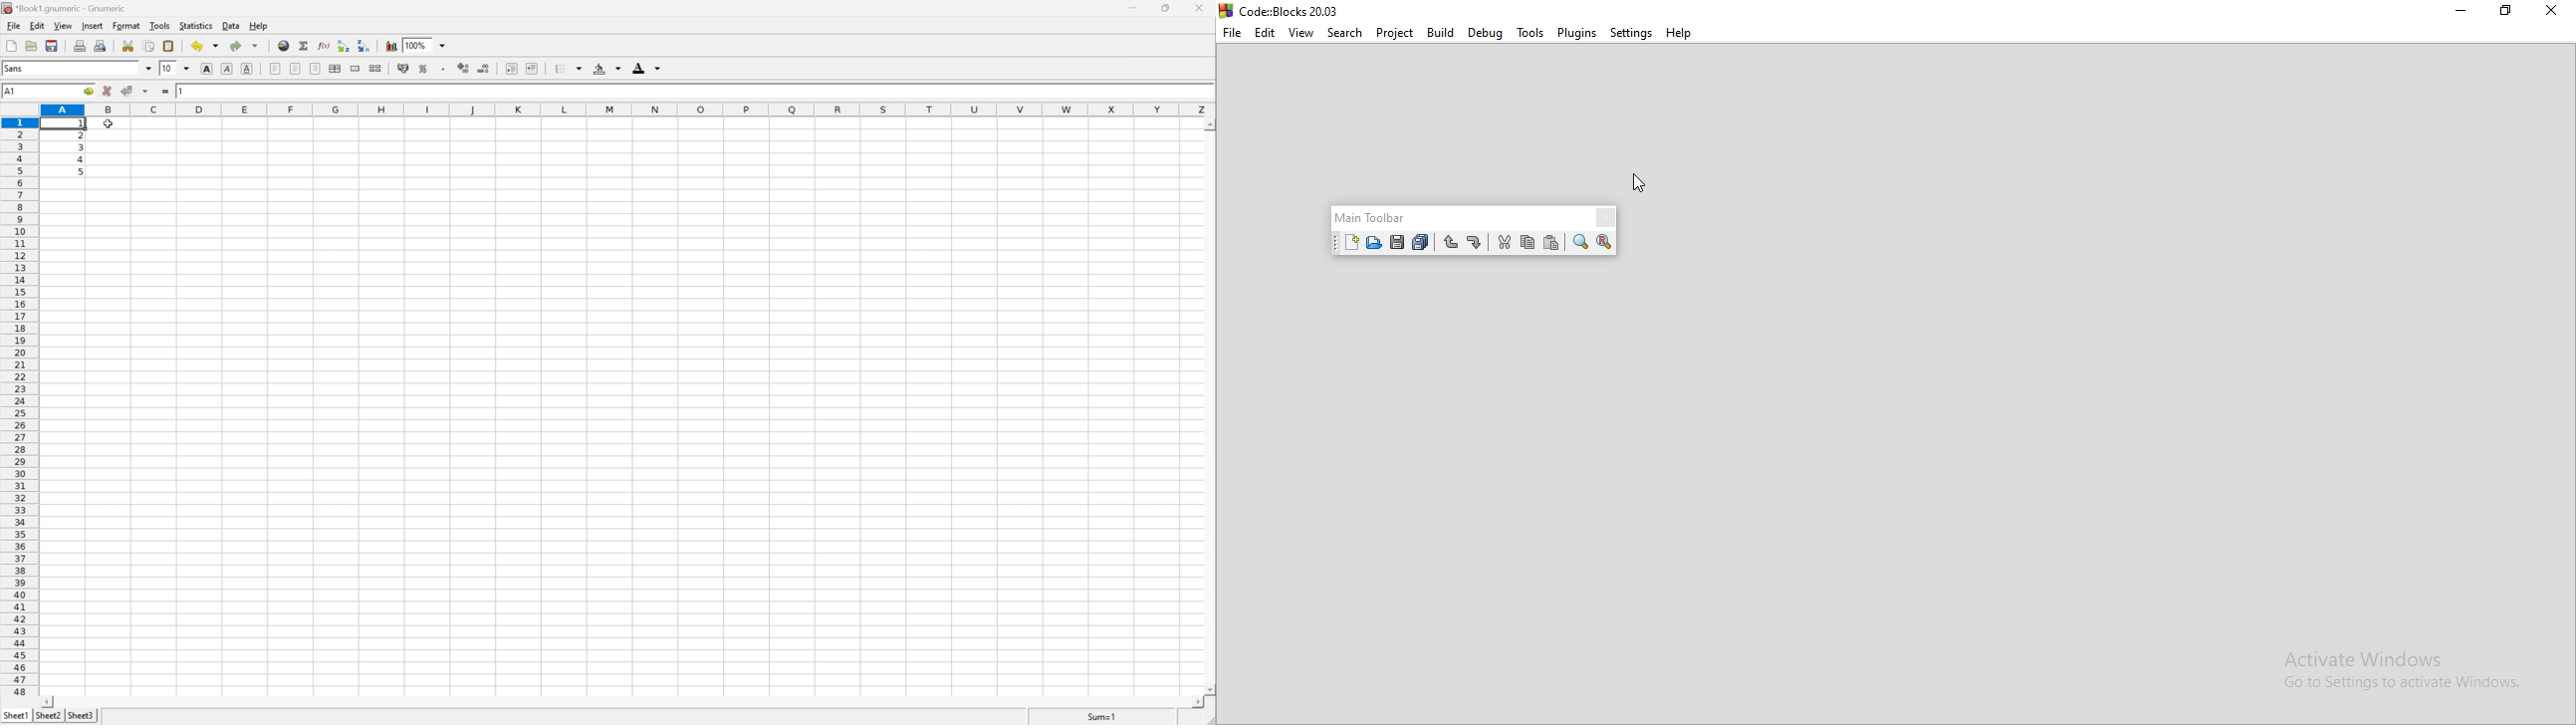 The image size is (2576, 728). Describe the element at coordinates (337, 68) in the screenshot. I see `Center horizontally across selection` at that location.